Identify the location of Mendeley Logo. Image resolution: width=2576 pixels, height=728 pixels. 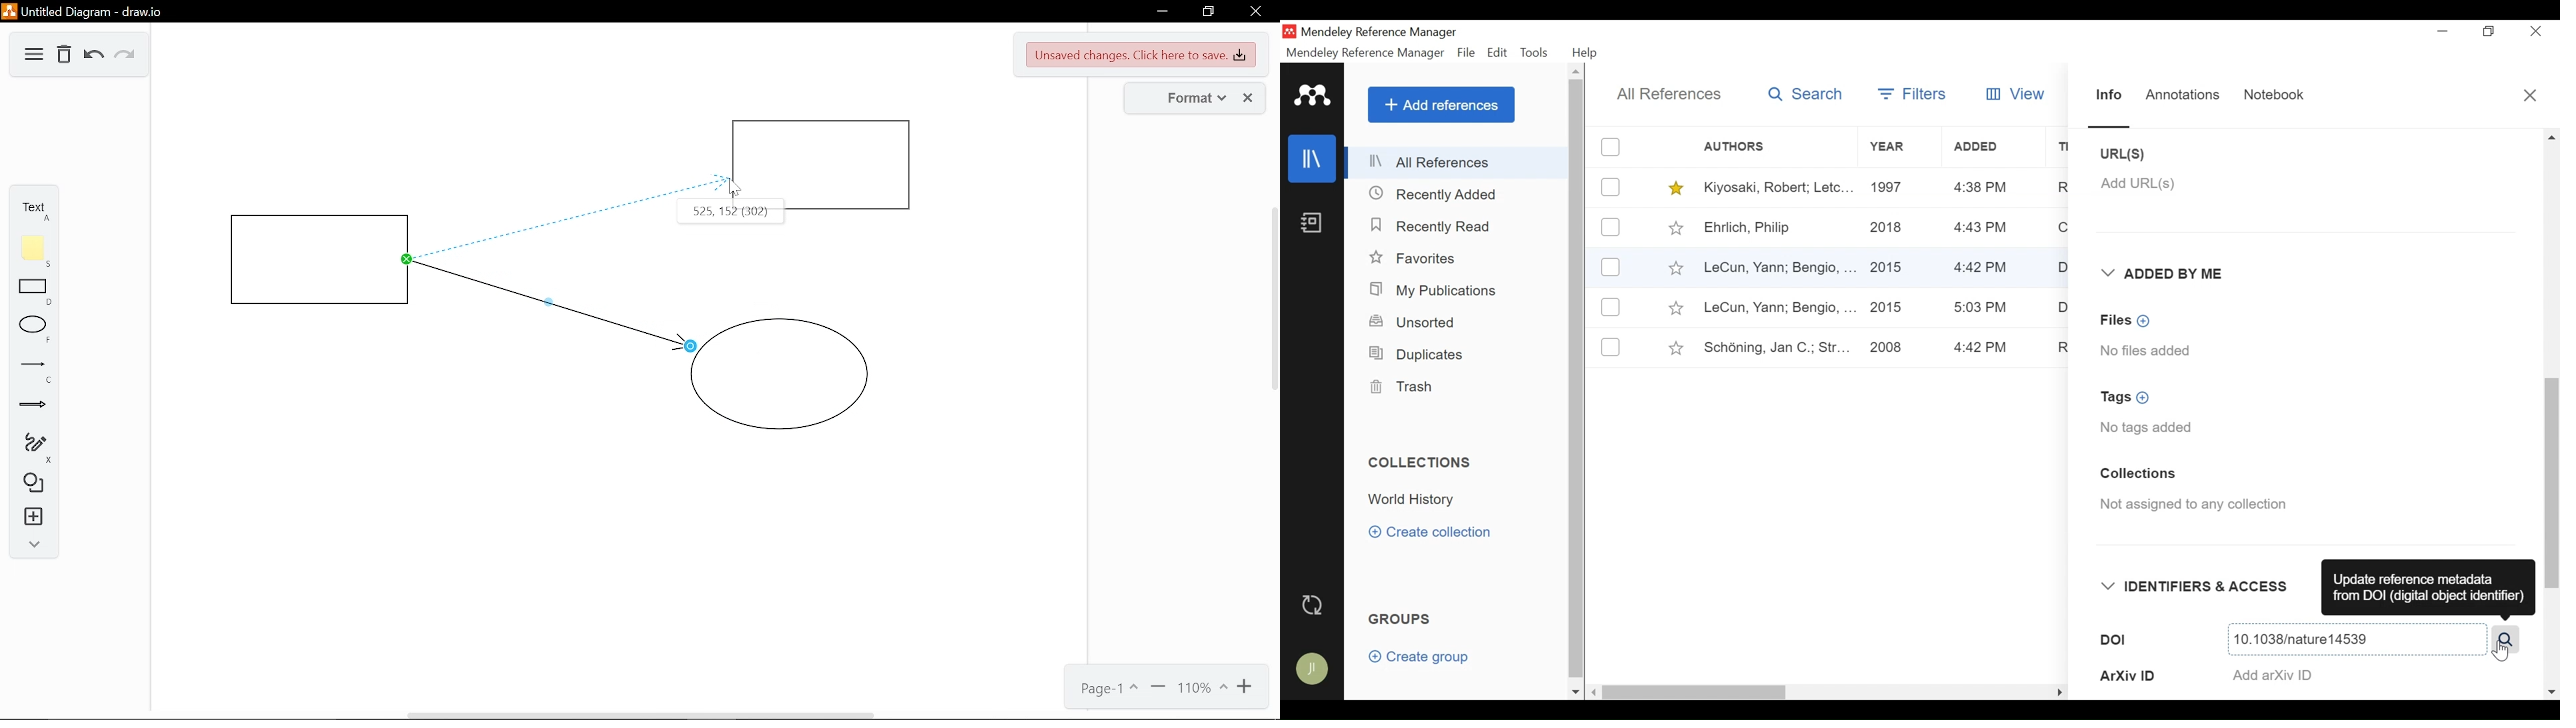
(1313, 98).